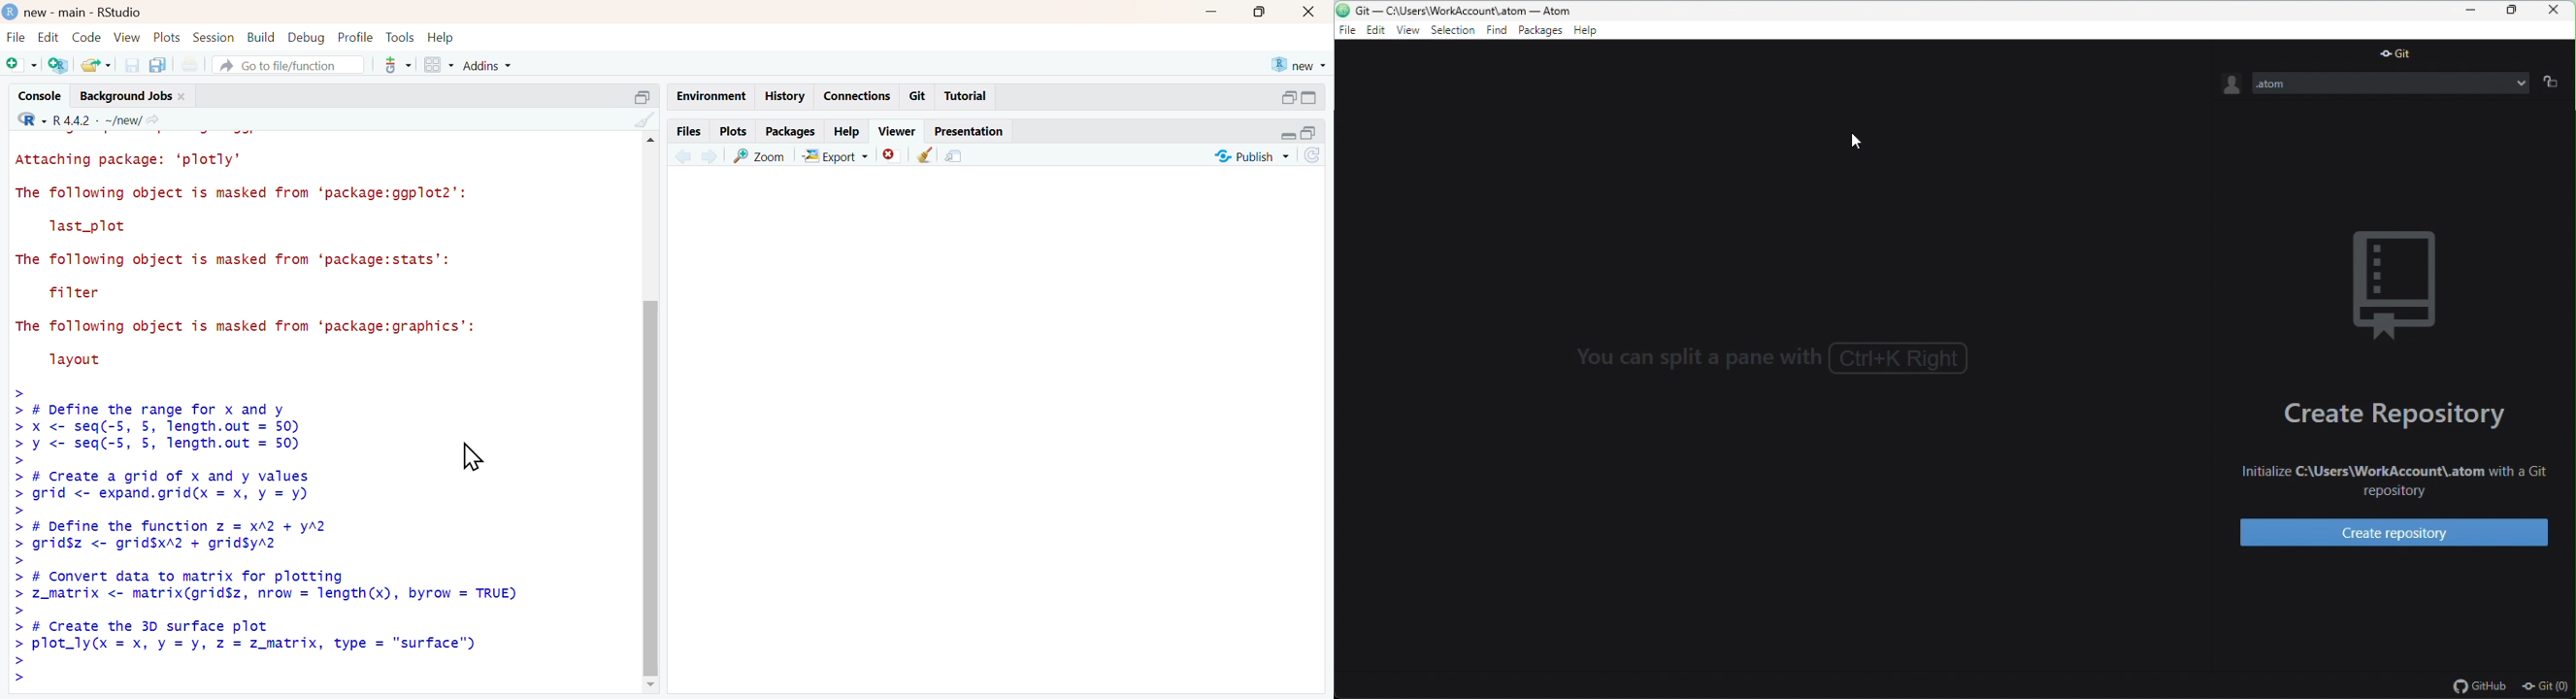 The height and width of the screenshot is (700, 2576). What do you see at coordinates (492, 65) in the screenshot?
I see `addins` at bounding box center [492, 65].